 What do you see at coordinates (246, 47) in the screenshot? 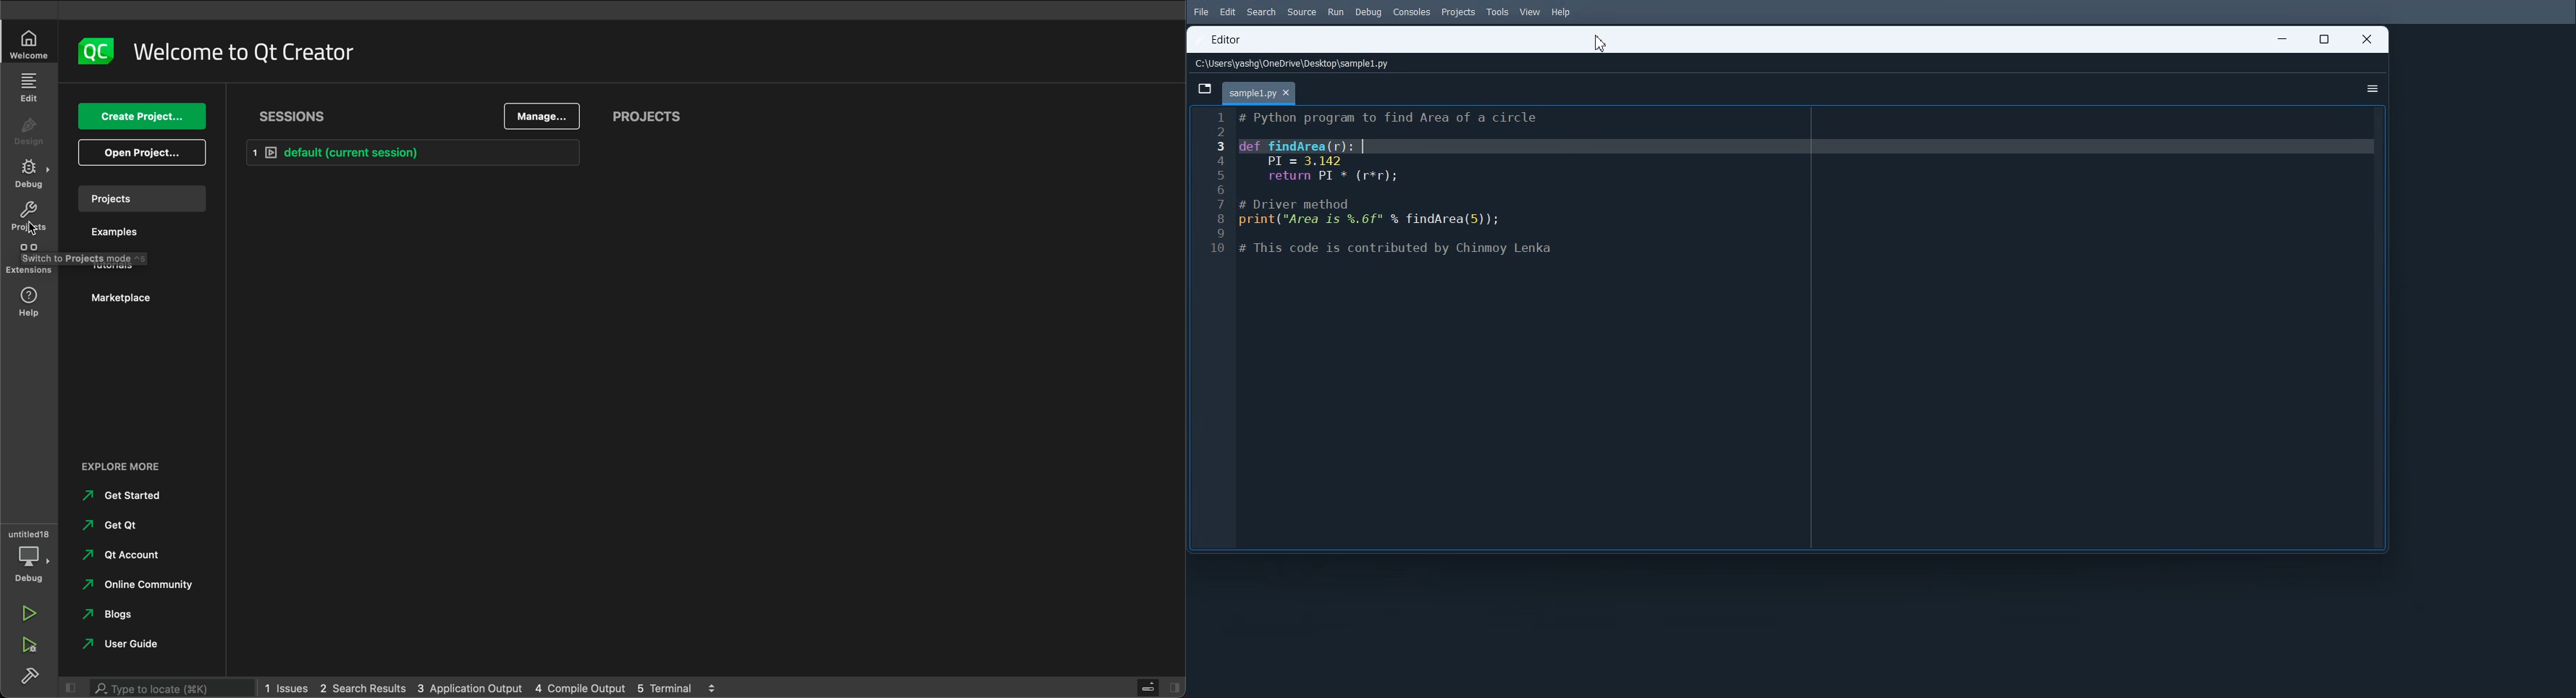
I see `welcome to qt creator` at bounding box center [246, 47].